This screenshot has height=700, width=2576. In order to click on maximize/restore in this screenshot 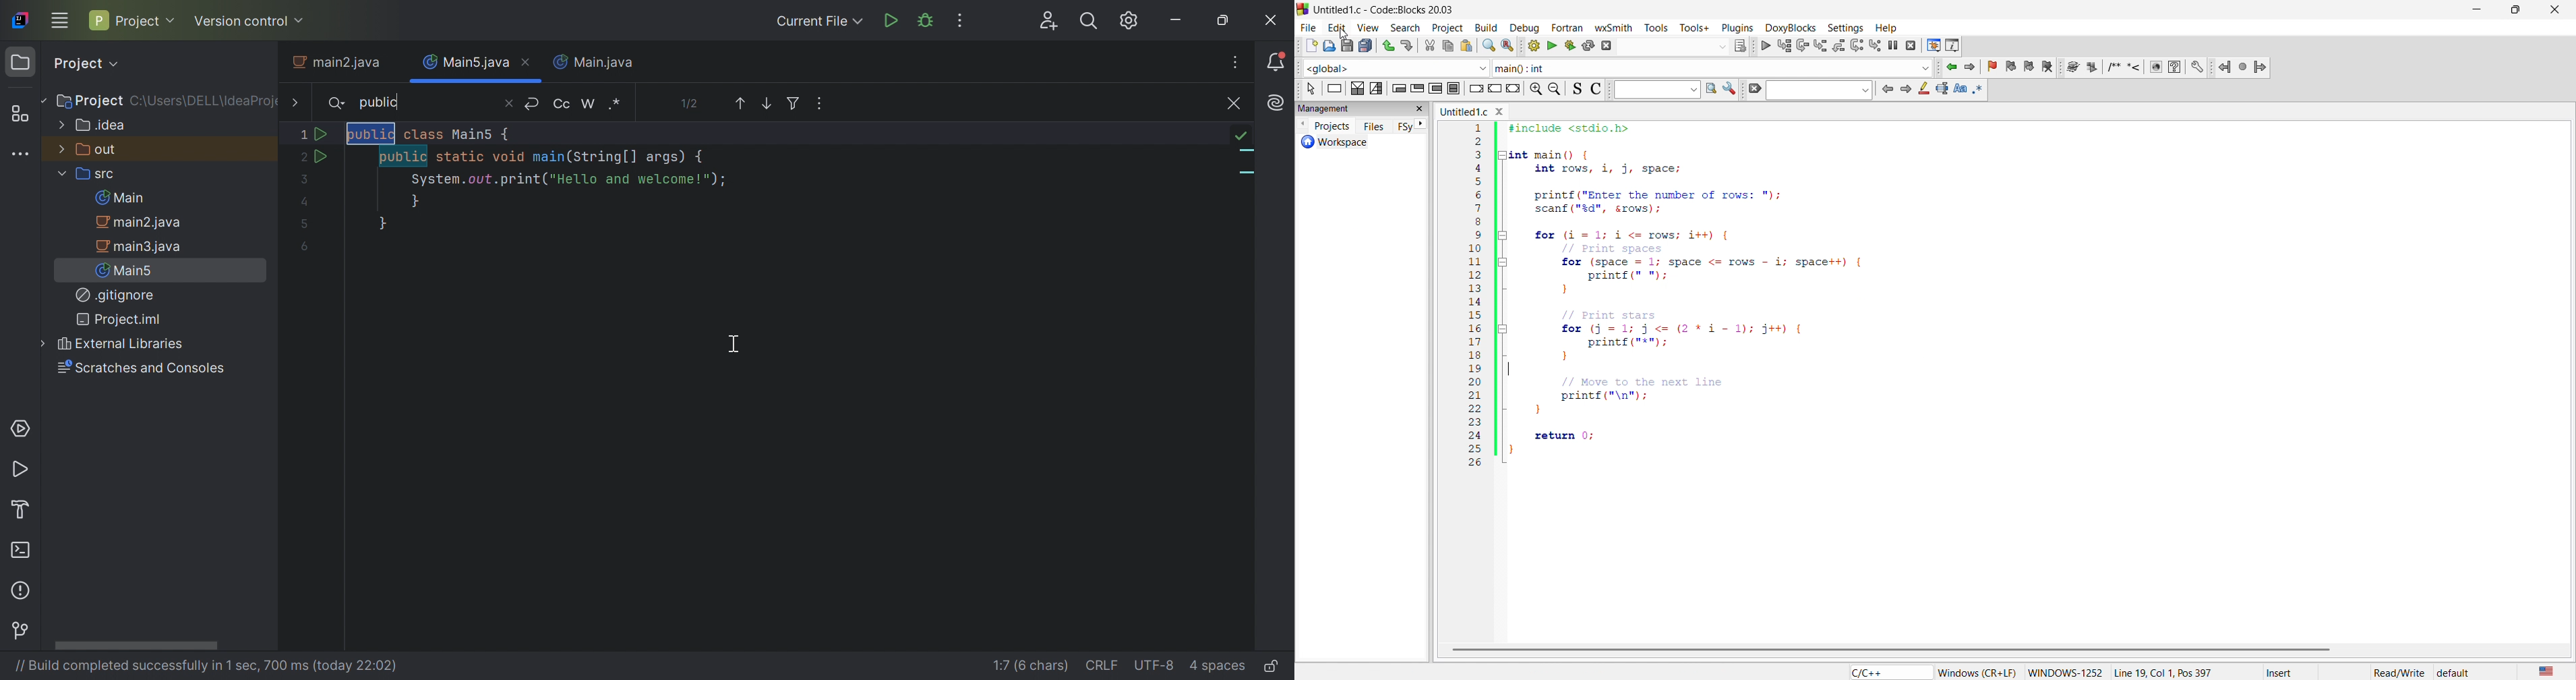, I will do `click(2514, 9)`.